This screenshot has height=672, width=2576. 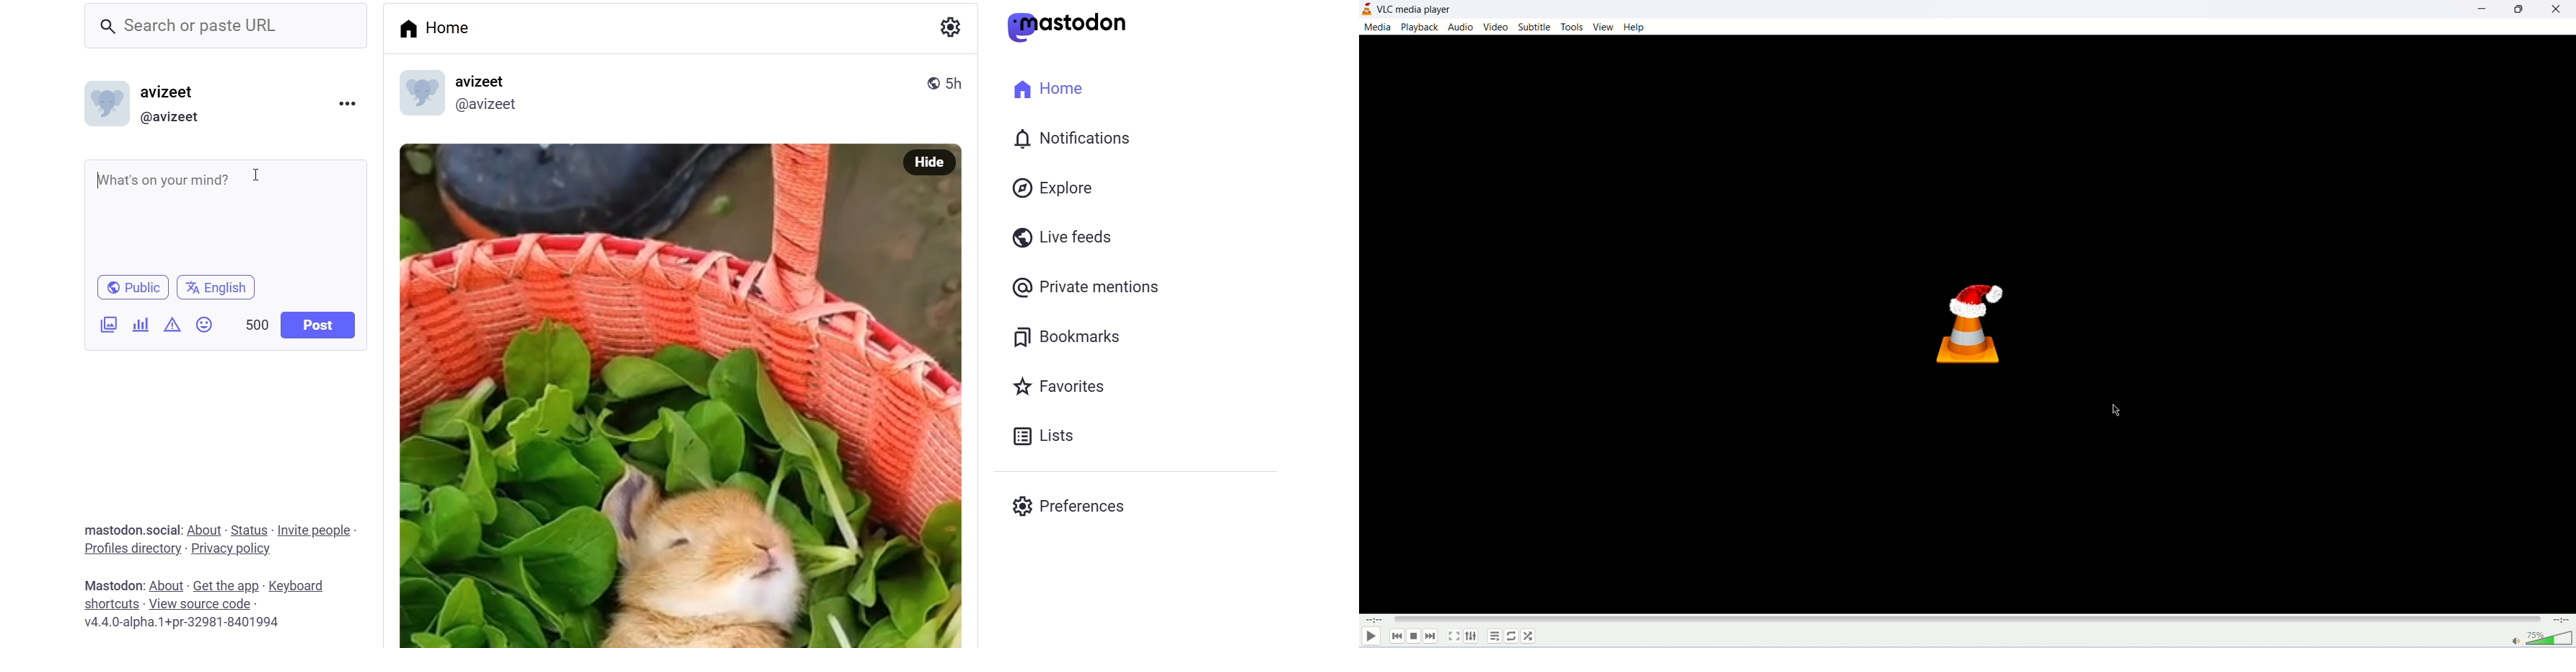 What do you see at coordinates (254, 325) in the screenshot?
I see `word limit` at bounding box center [254, 325].